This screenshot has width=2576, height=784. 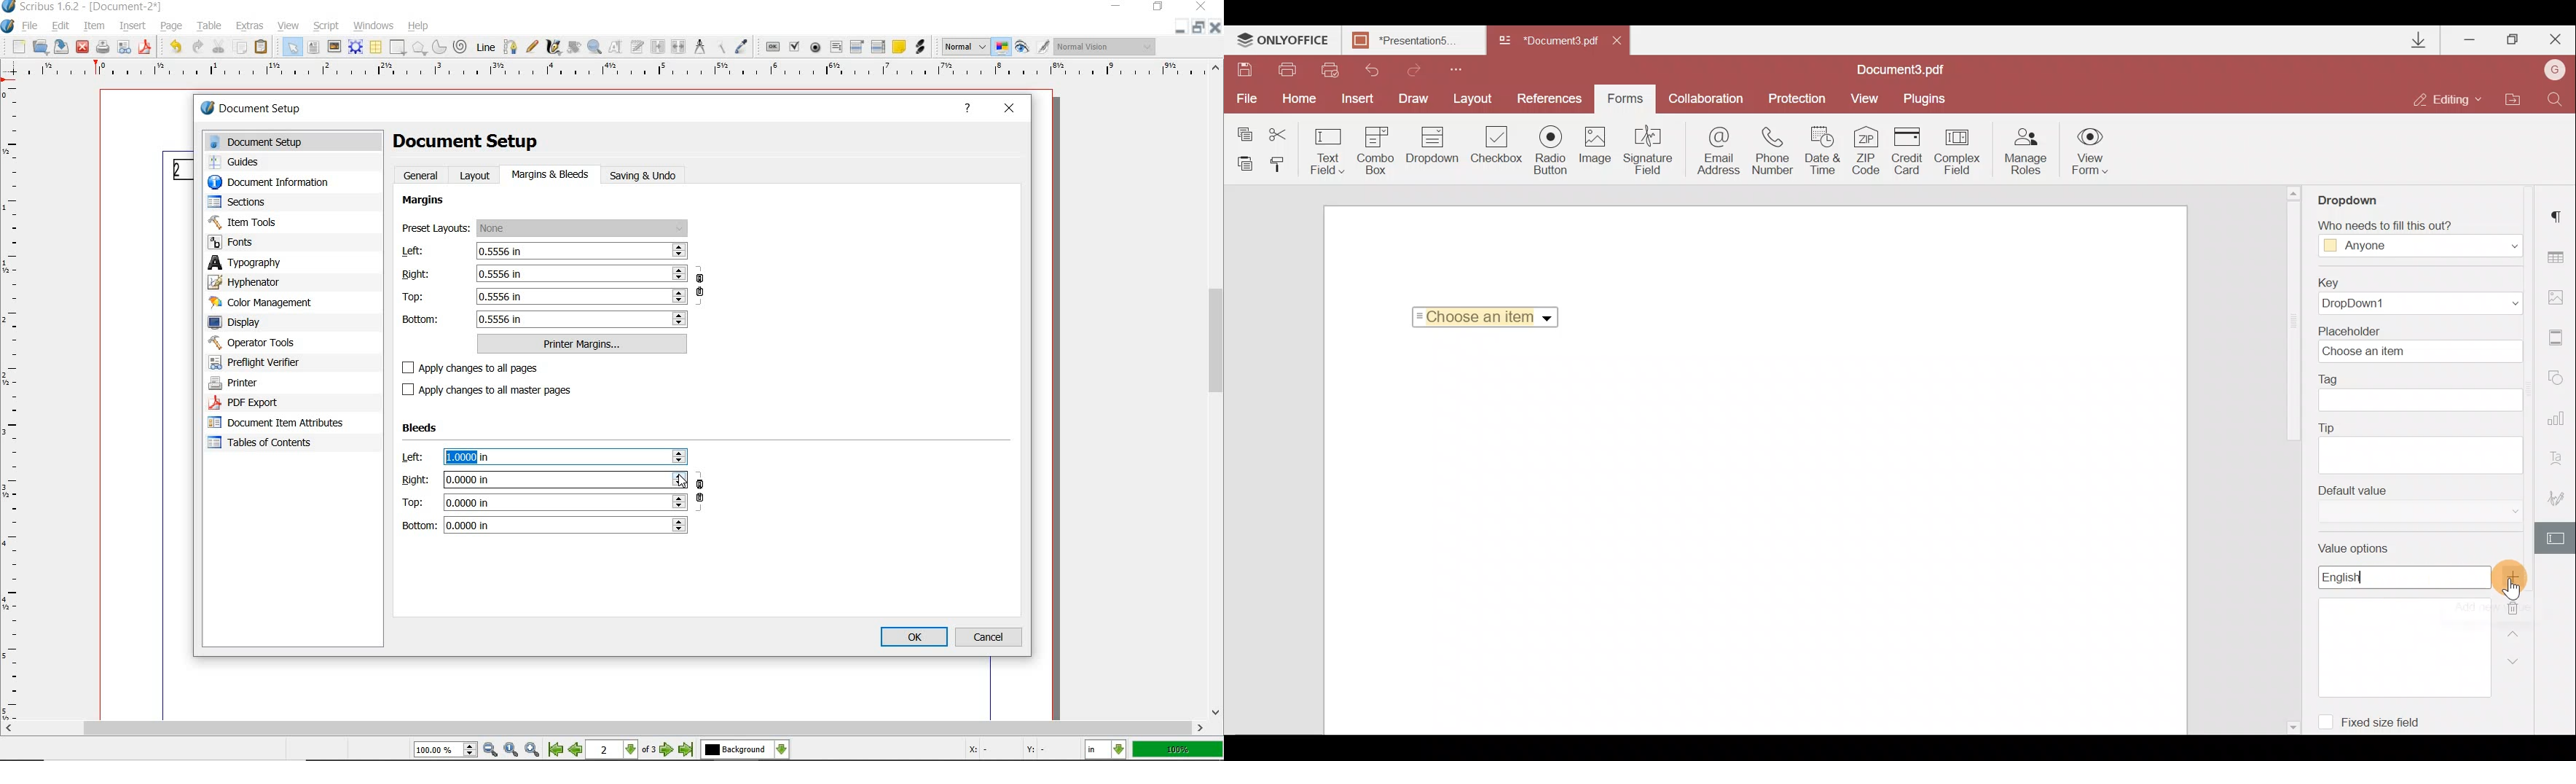 I want to click on Customize quick access toolbar, so click(x=1451, y=68).